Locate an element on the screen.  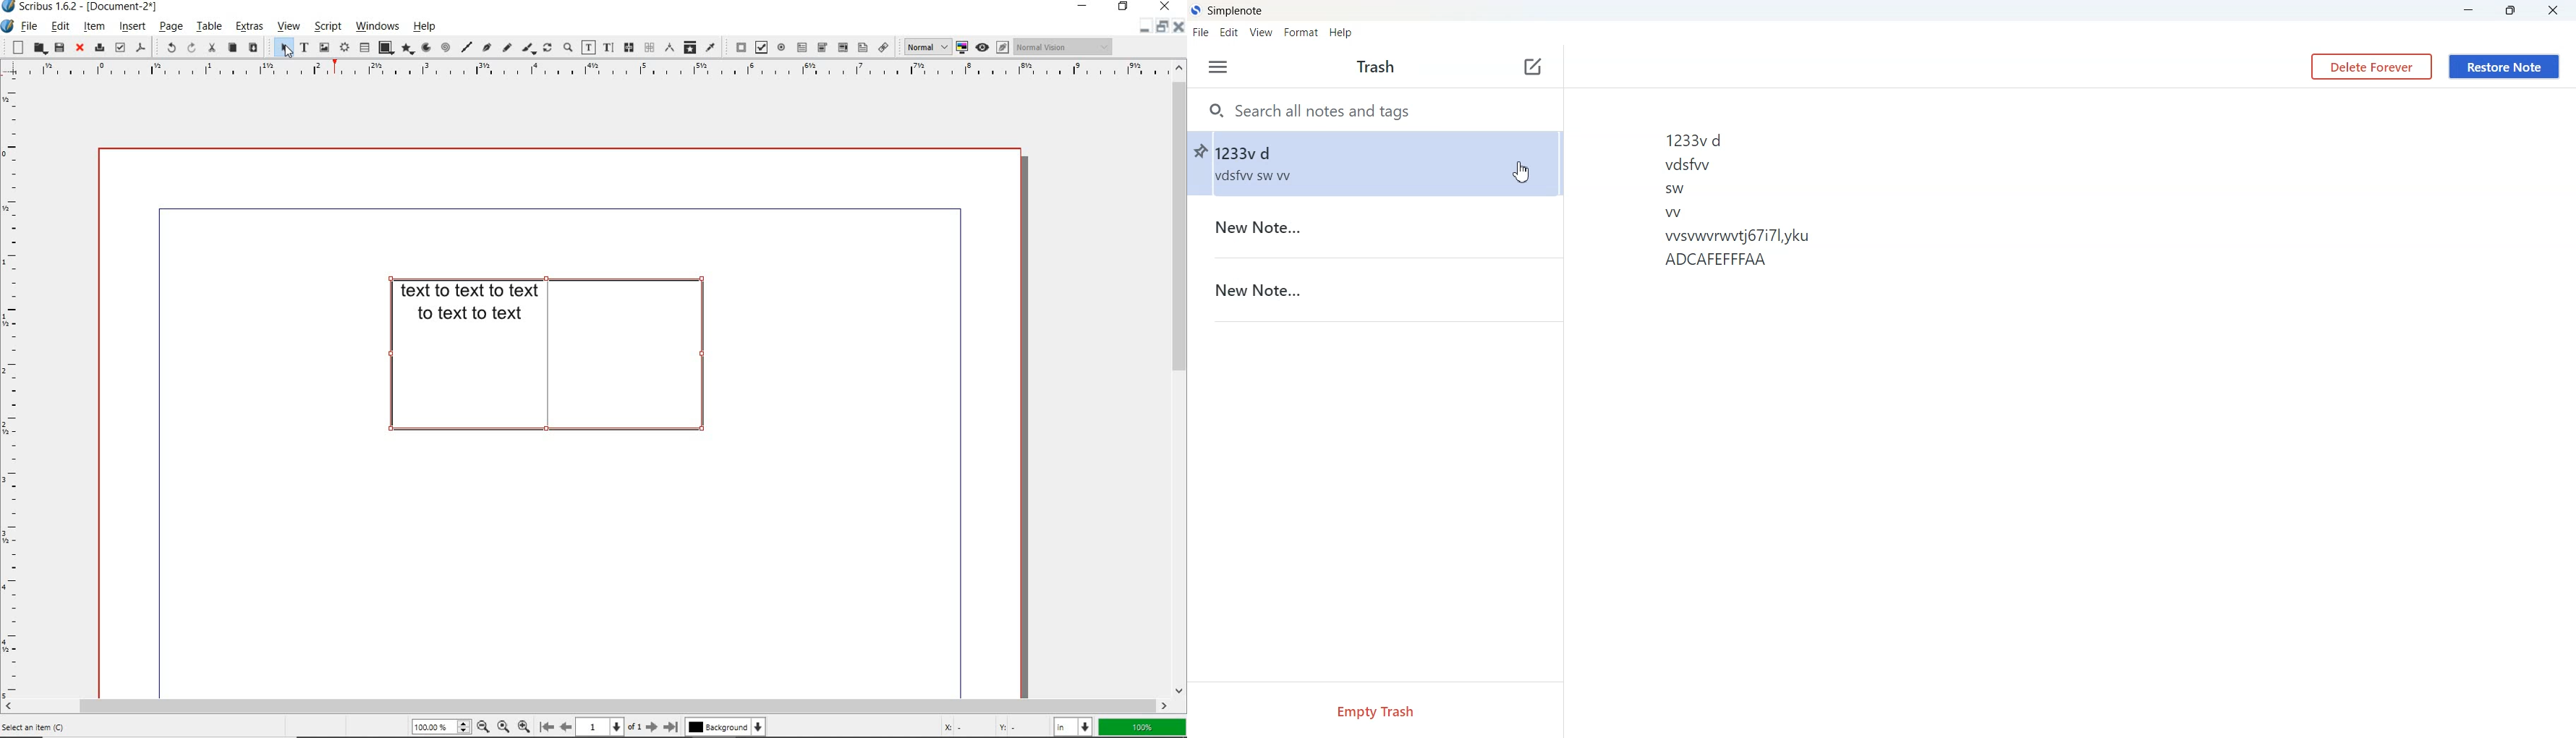
ADCAFEFFFAA is located at coordinates (1736, 261).